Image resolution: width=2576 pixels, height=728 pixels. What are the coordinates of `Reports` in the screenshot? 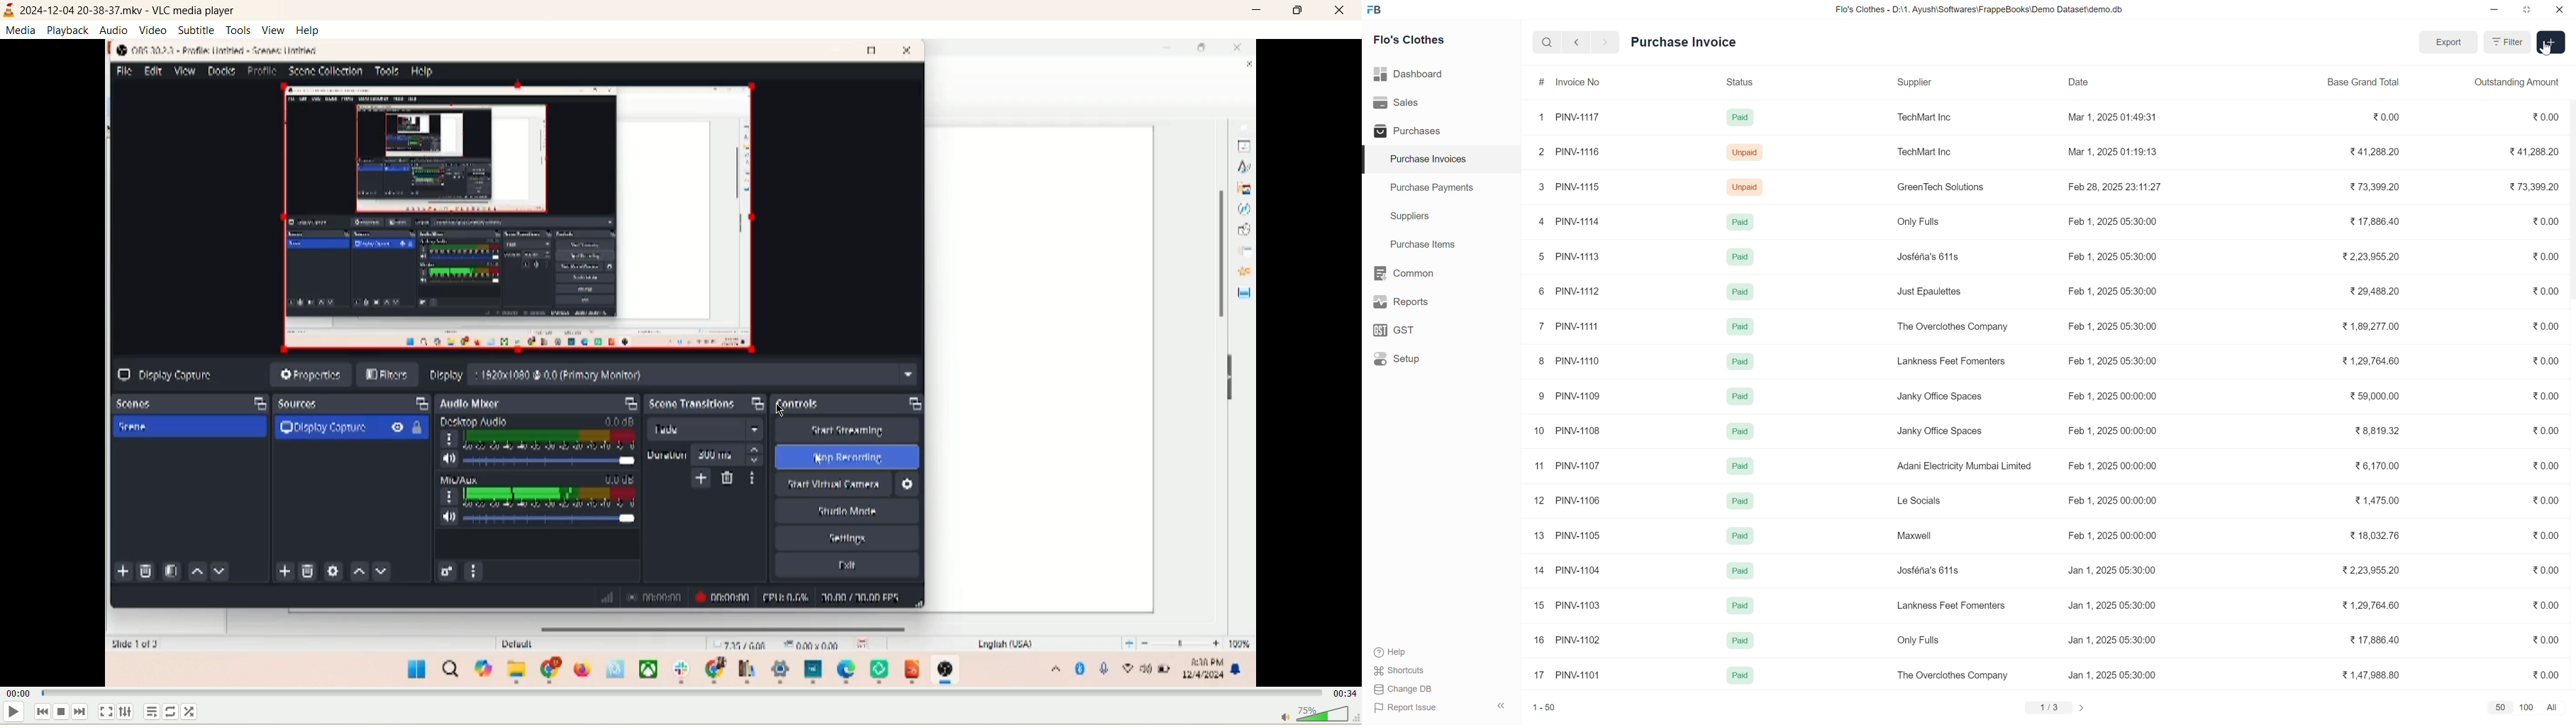 It's located at (1441, 302).